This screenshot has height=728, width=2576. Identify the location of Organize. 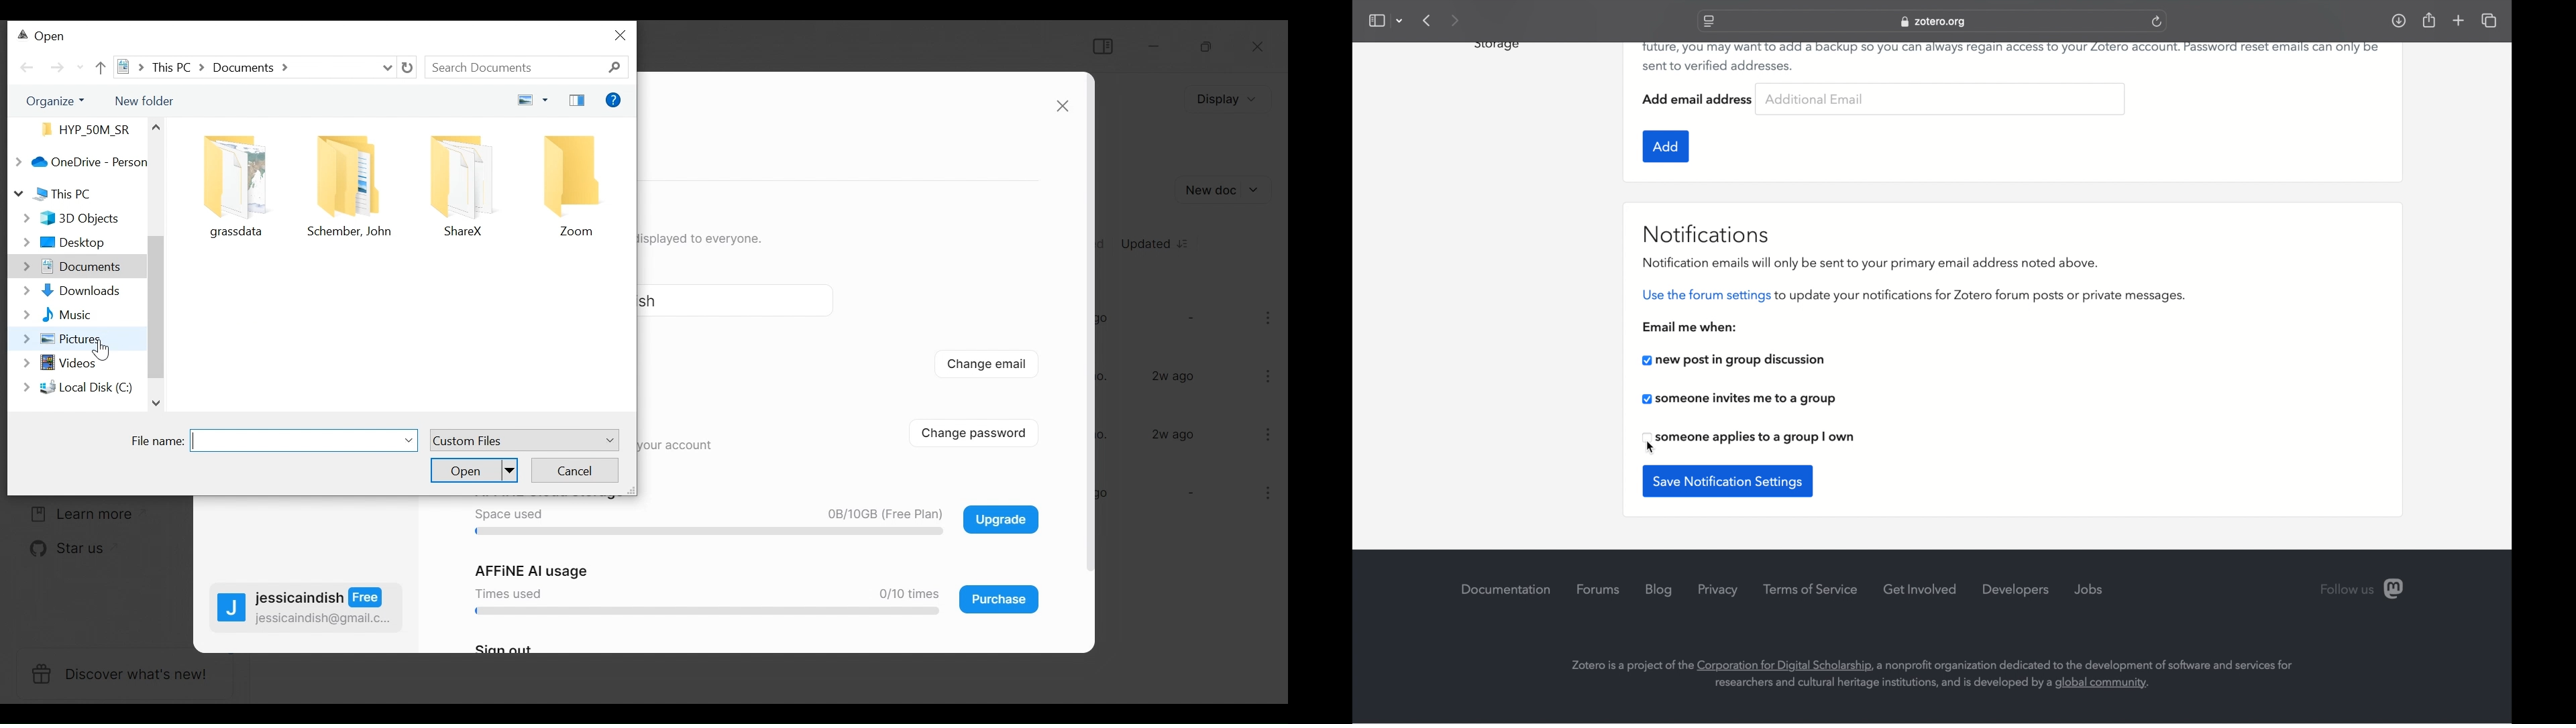
(51, 101).